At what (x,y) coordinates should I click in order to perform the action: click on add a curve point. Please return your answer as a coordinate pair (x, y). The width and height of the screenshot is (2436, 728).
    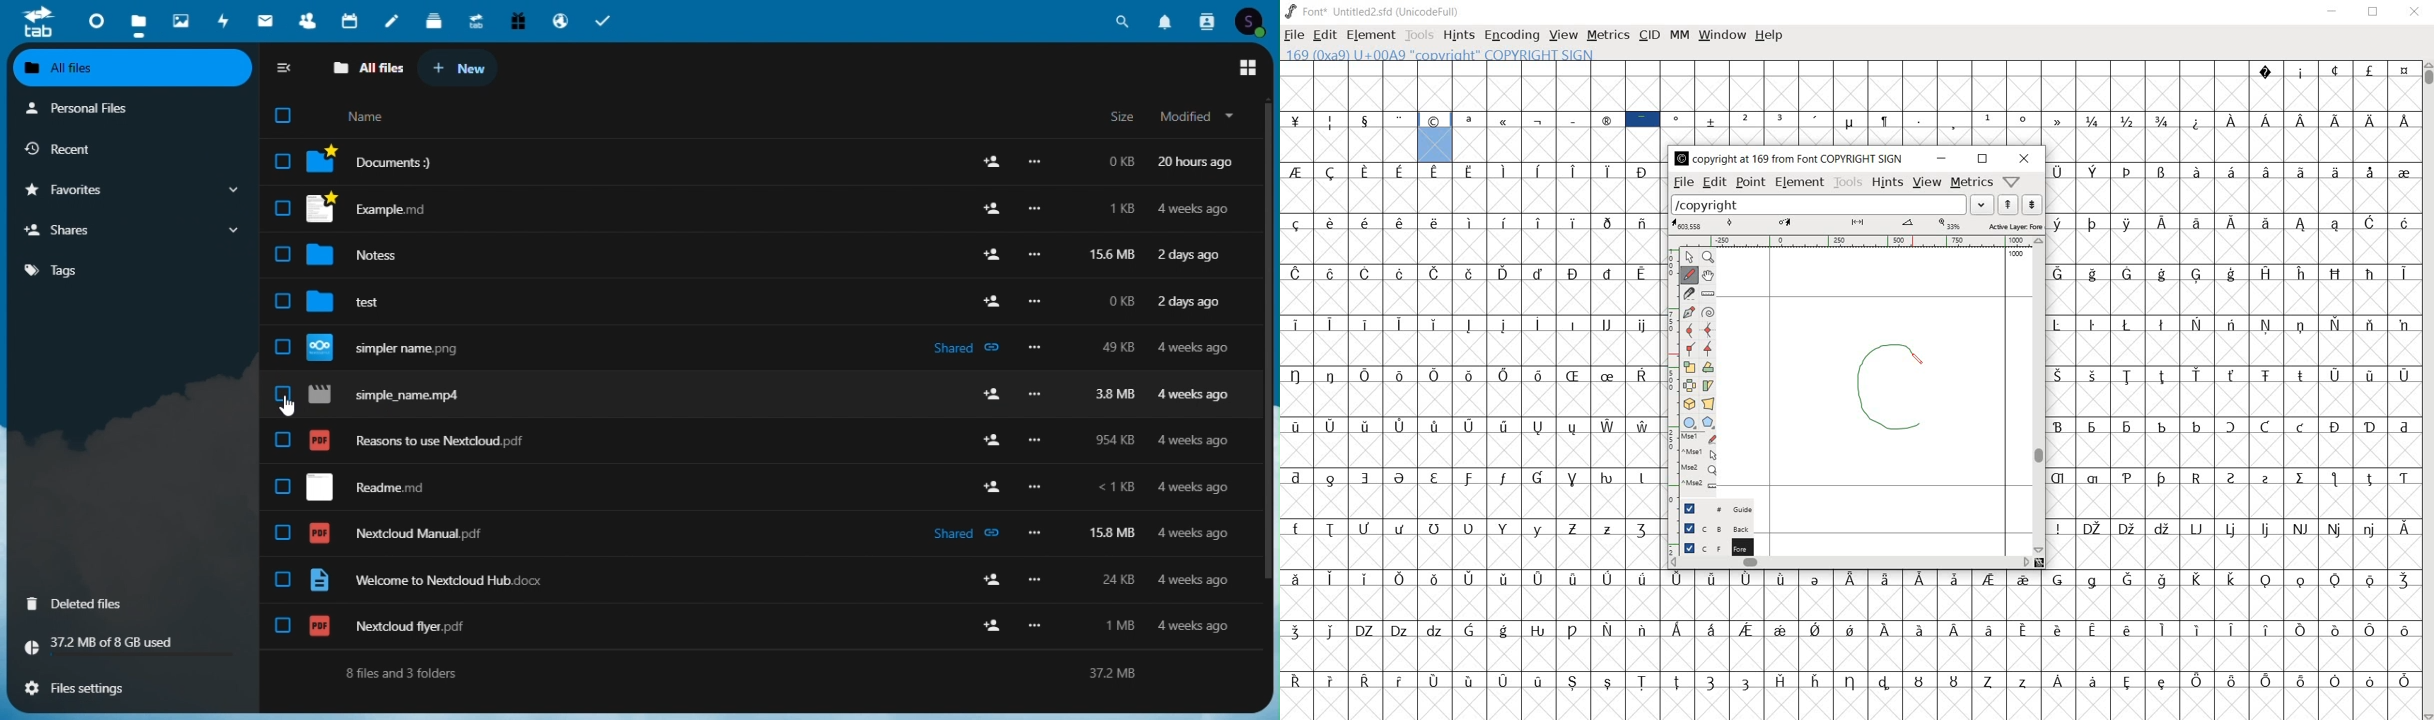
    Looking at the image, I should click on (1690, 330).